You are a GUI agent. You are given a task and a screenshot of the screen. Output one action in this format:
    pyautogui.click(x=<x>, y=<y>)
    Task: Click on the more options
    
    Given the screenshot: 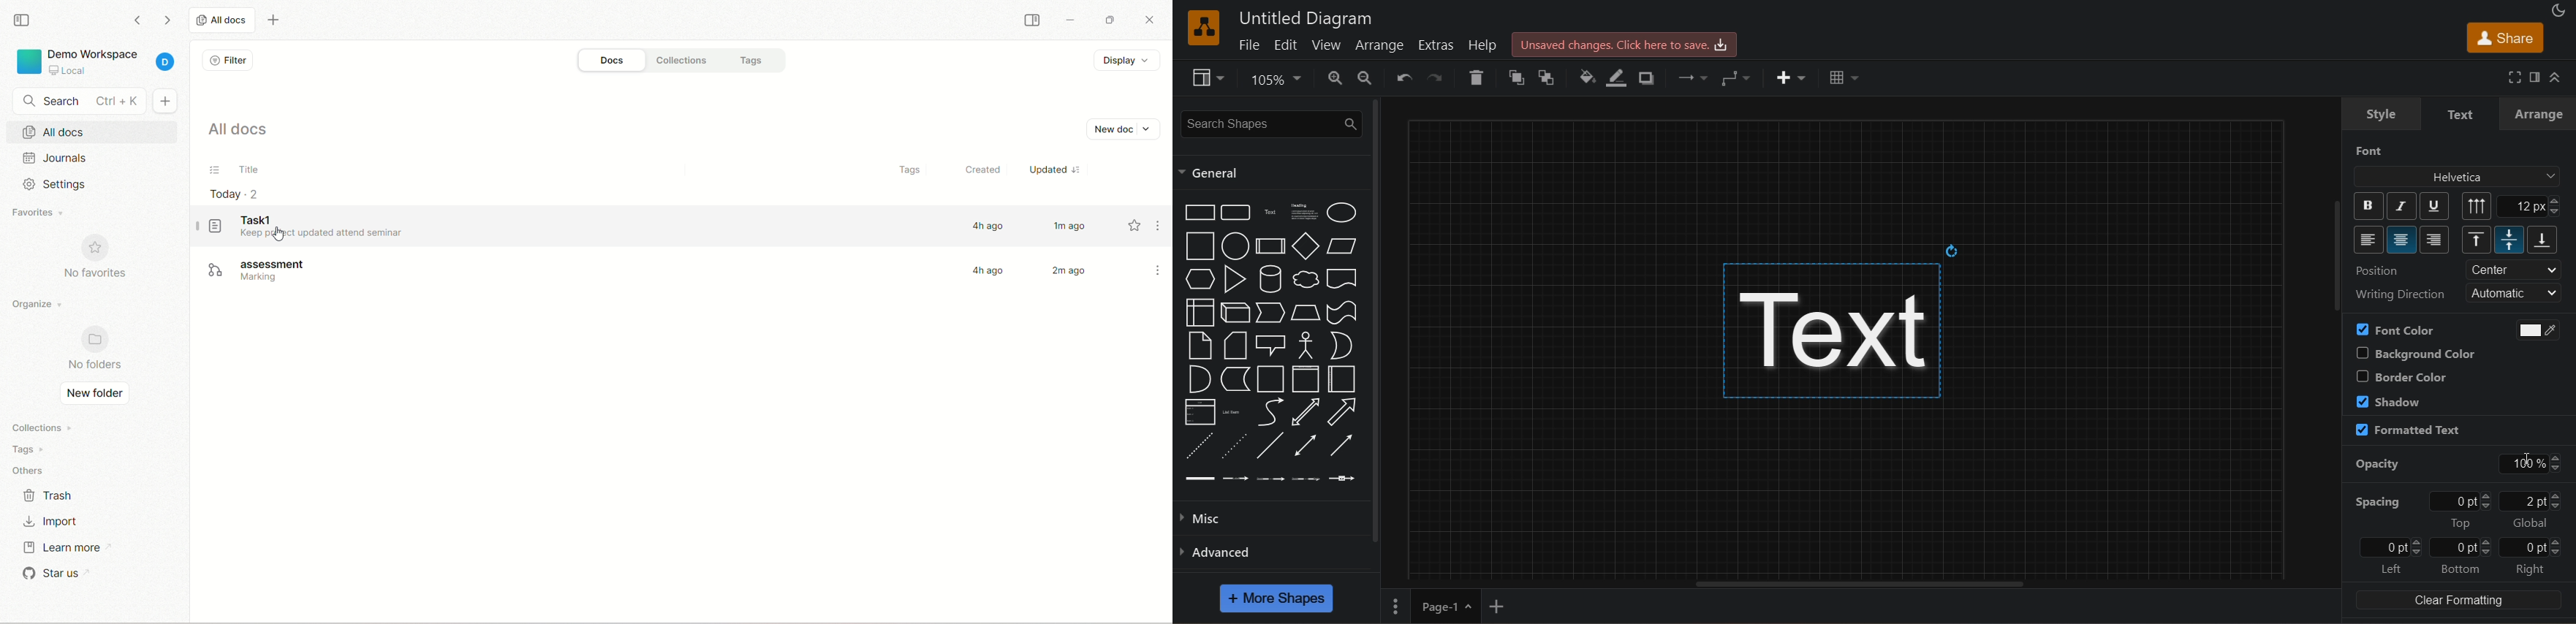 What is the action you would take?
    pyautogui.click(x=1159, y=225)
    